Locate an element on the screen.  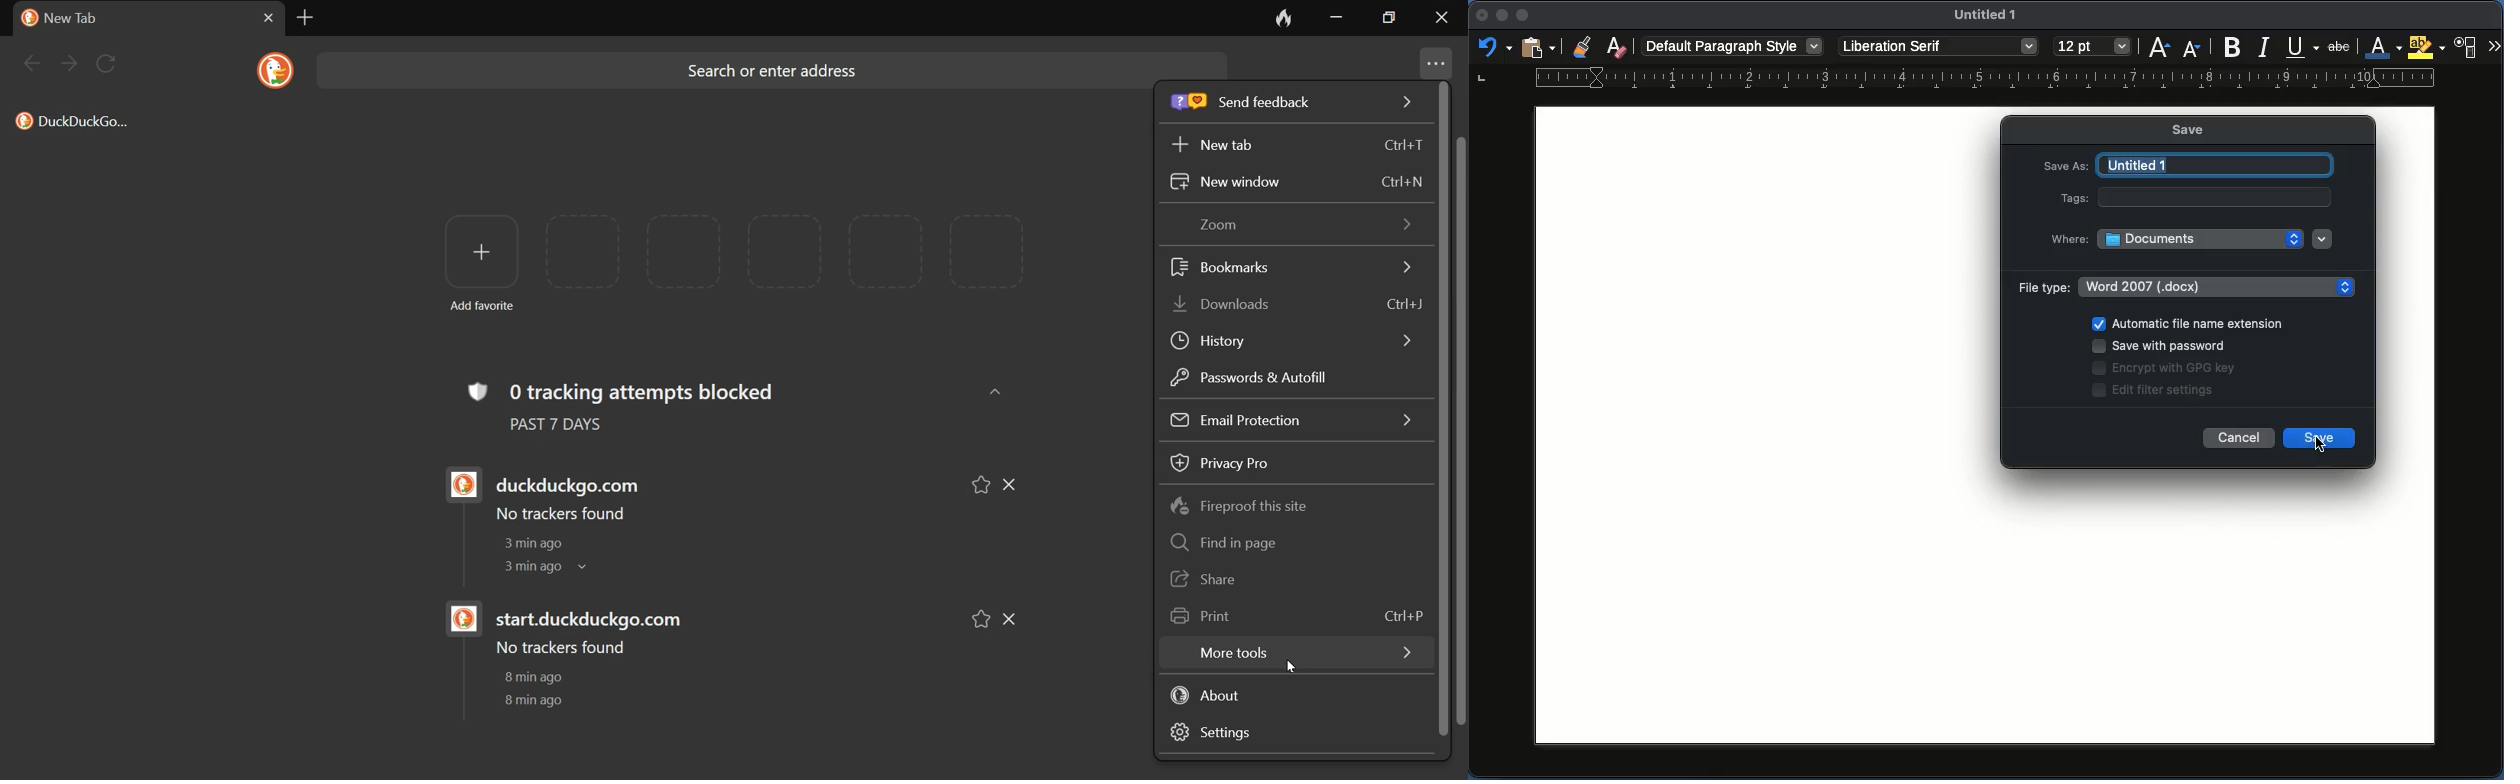
documents is located at coordinates (2201, 239).